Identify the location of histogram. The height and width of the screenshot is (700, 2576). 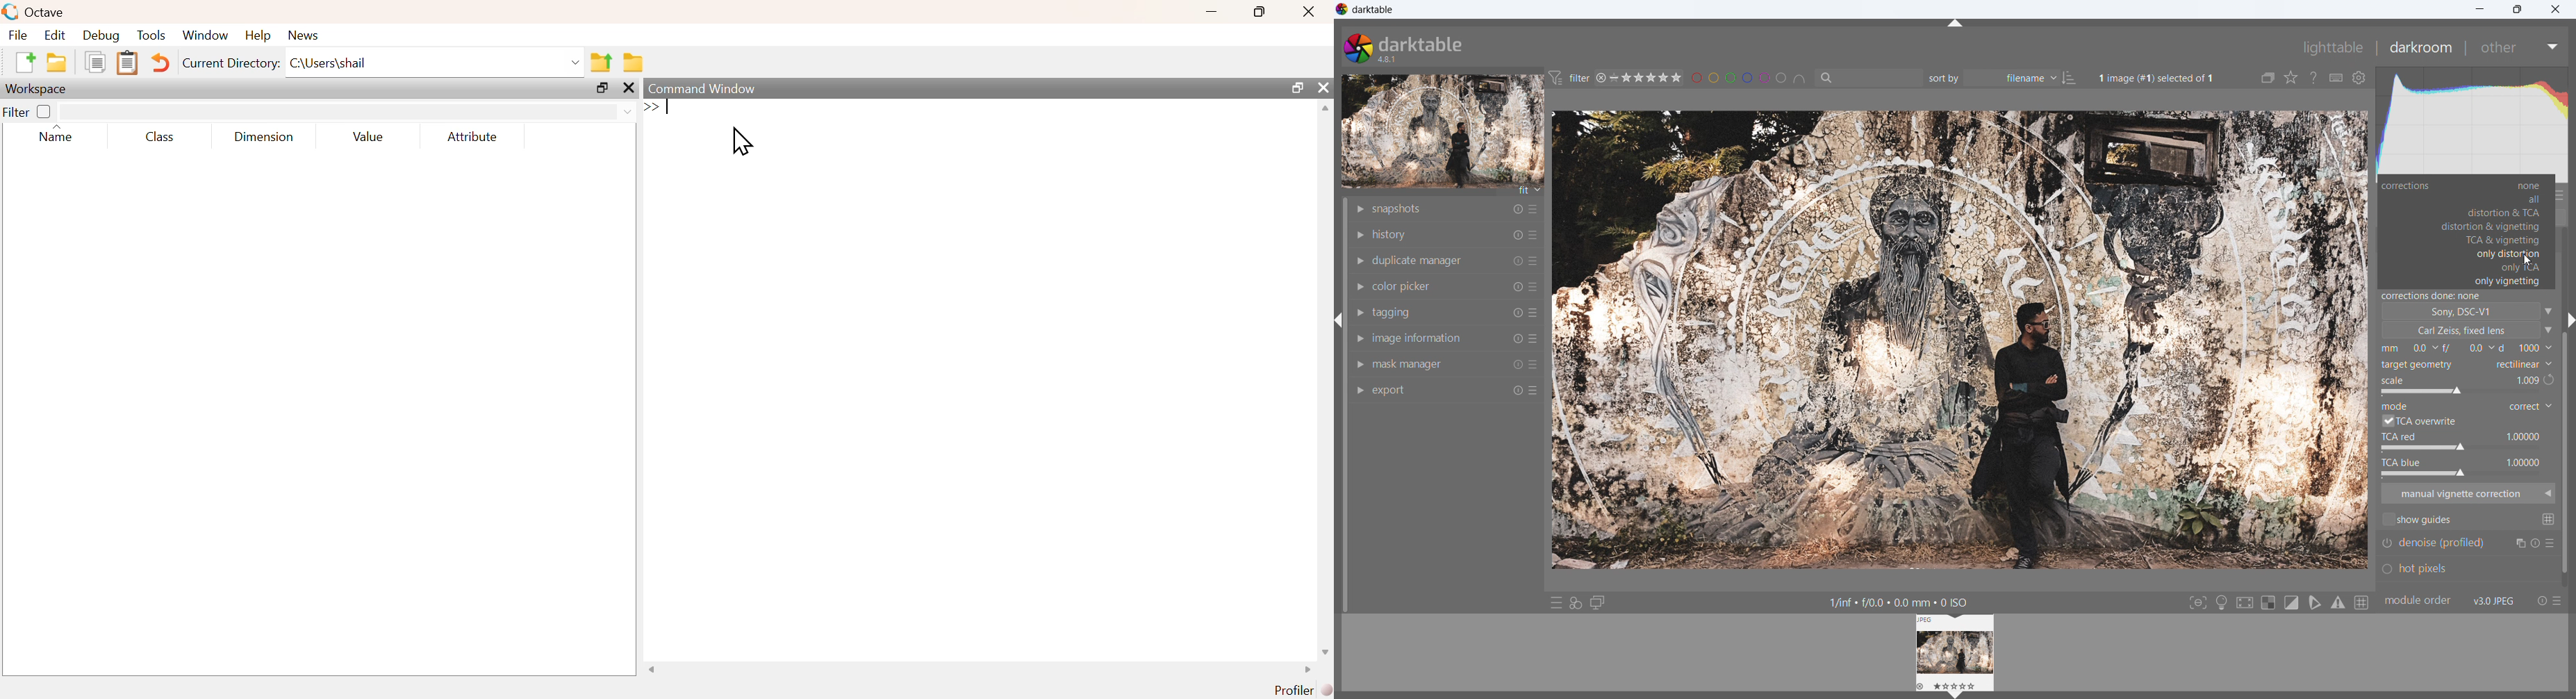
(2473, 124).